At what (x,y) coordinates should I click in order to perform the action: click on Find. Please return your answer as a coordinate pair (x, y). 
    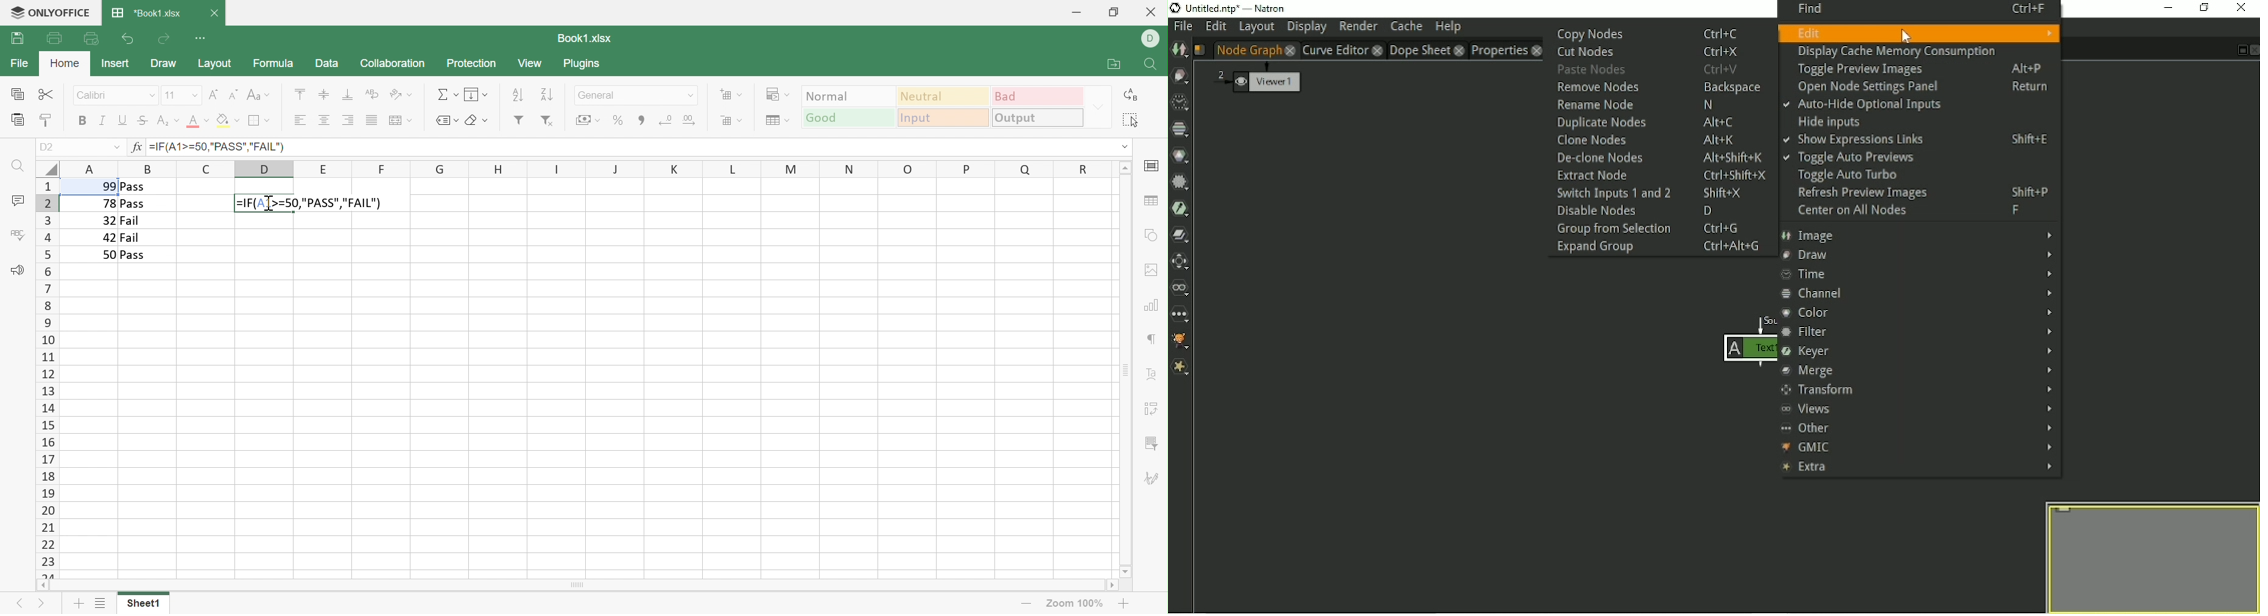
    Looking at the image, I should click on (1149, 66).